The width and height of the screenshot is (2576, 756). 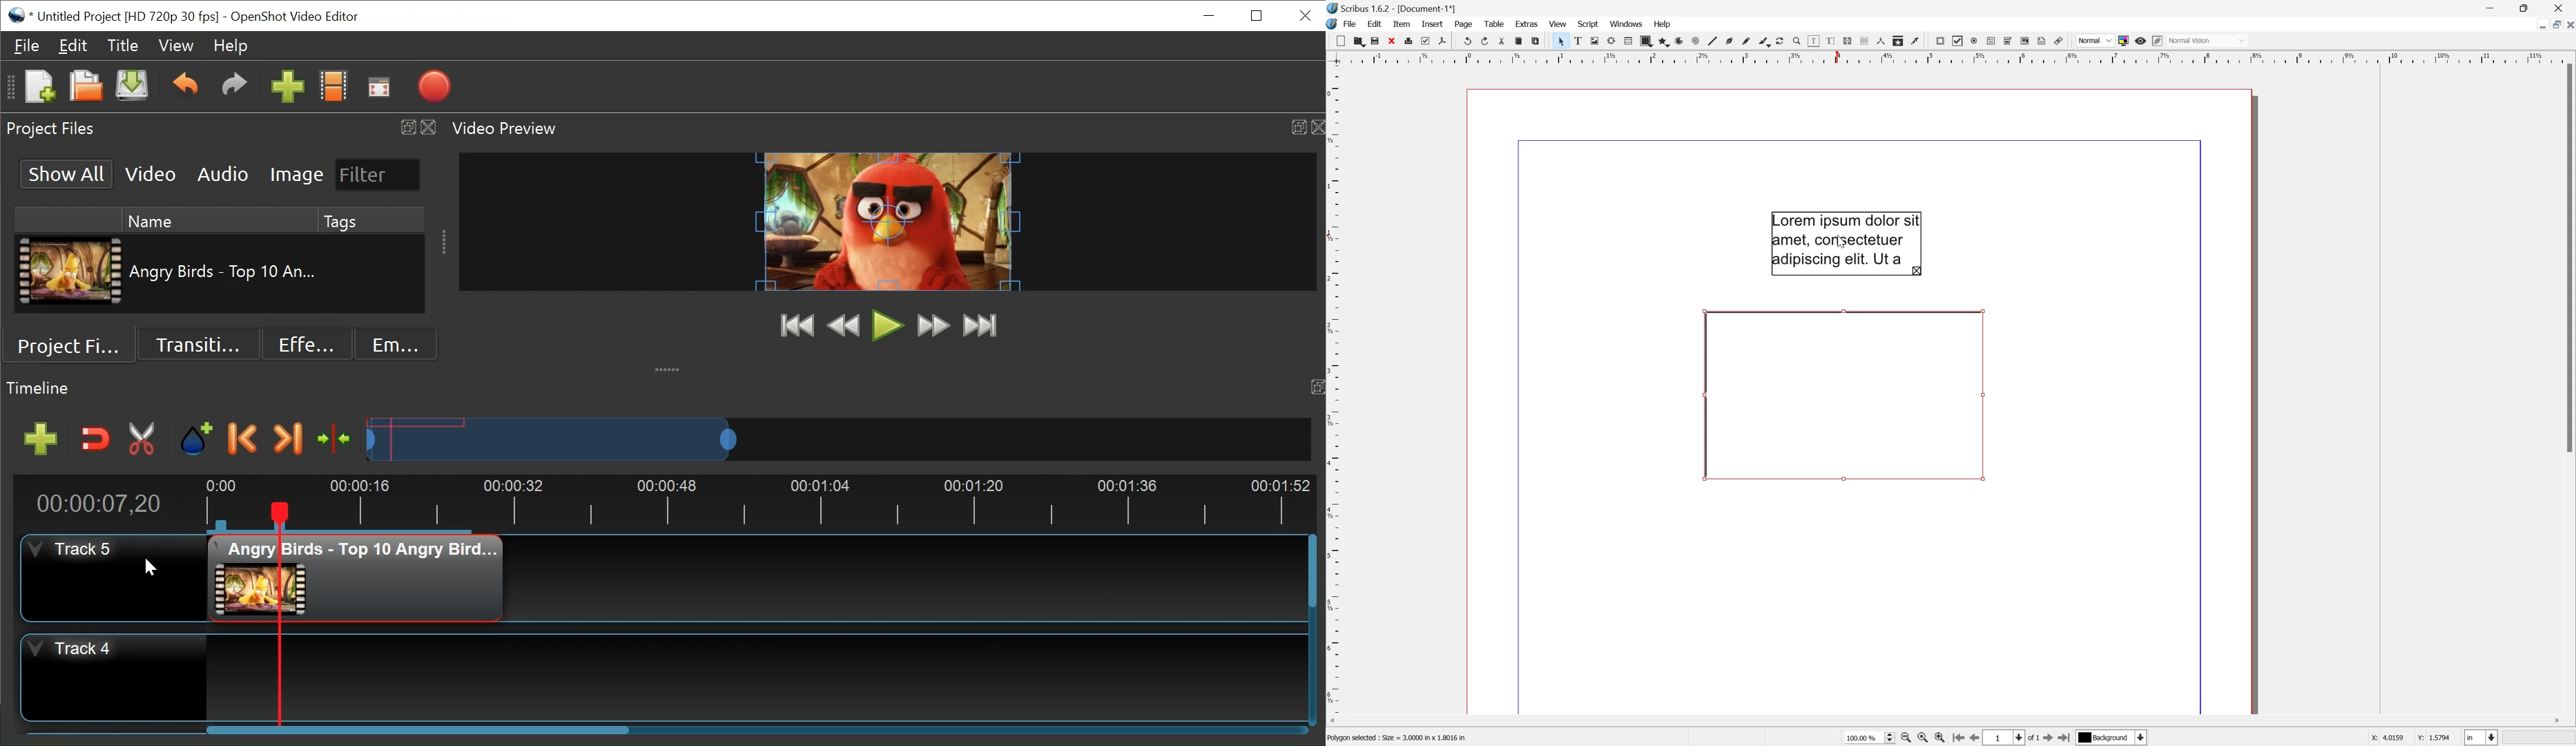 What do you see at coordinates (1348, 23) in the screenshot?
I see `File` at bounding box center [1348, 23].